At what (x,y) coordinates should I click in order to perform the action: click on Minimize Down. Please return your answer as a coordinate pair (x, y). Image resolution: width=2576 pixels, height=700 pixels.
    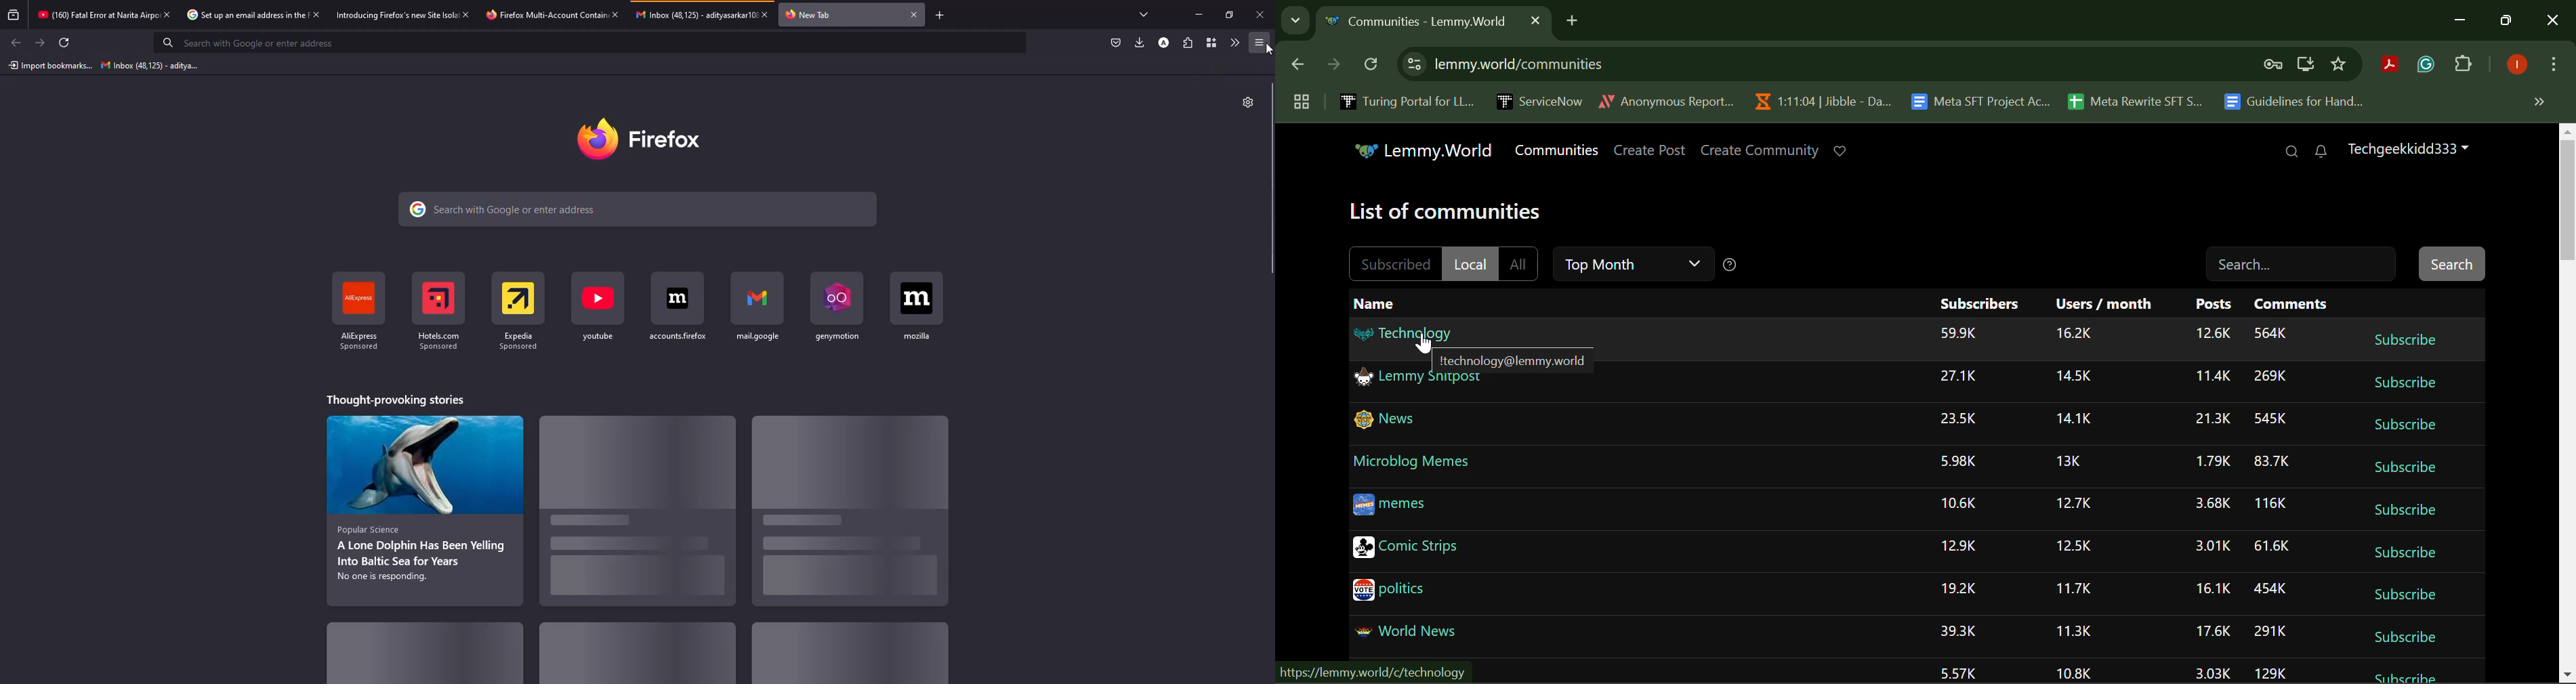
    Looking at the image, I should click on (2462, 21).